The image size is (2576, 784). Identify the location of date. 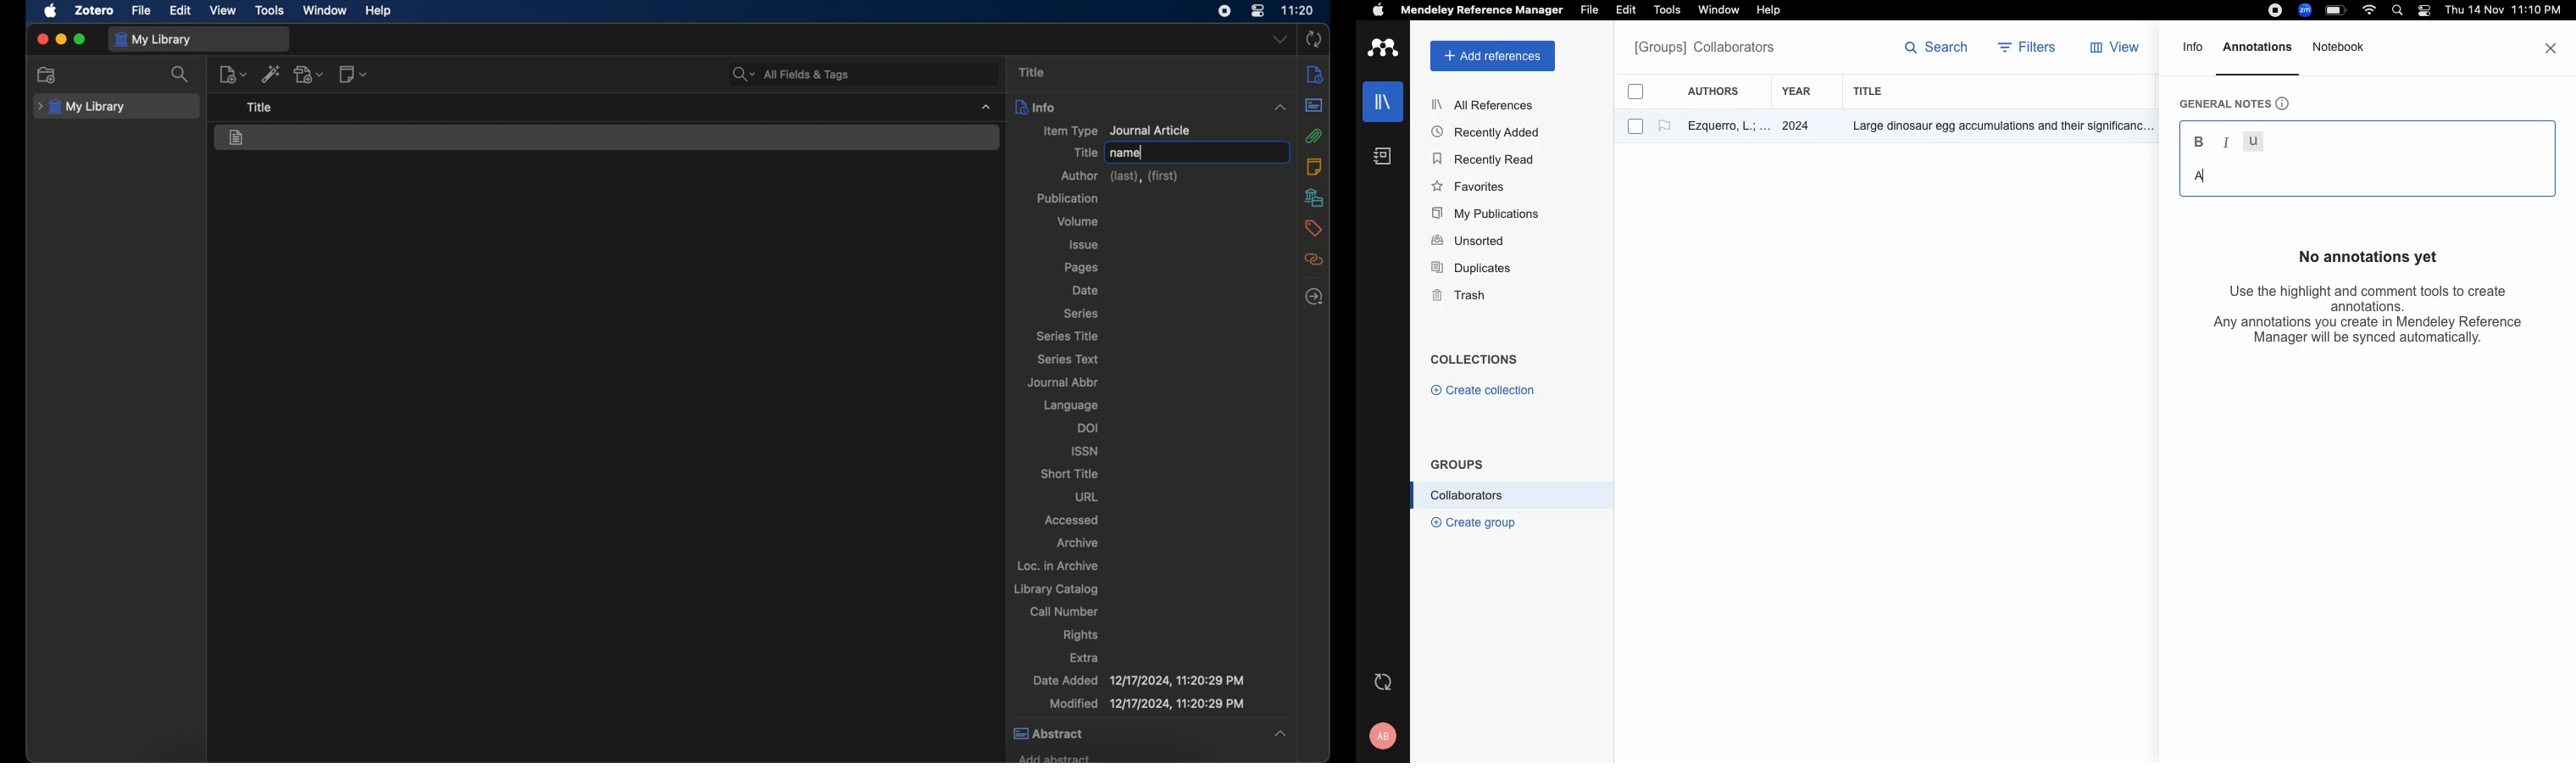
(1086, 291).